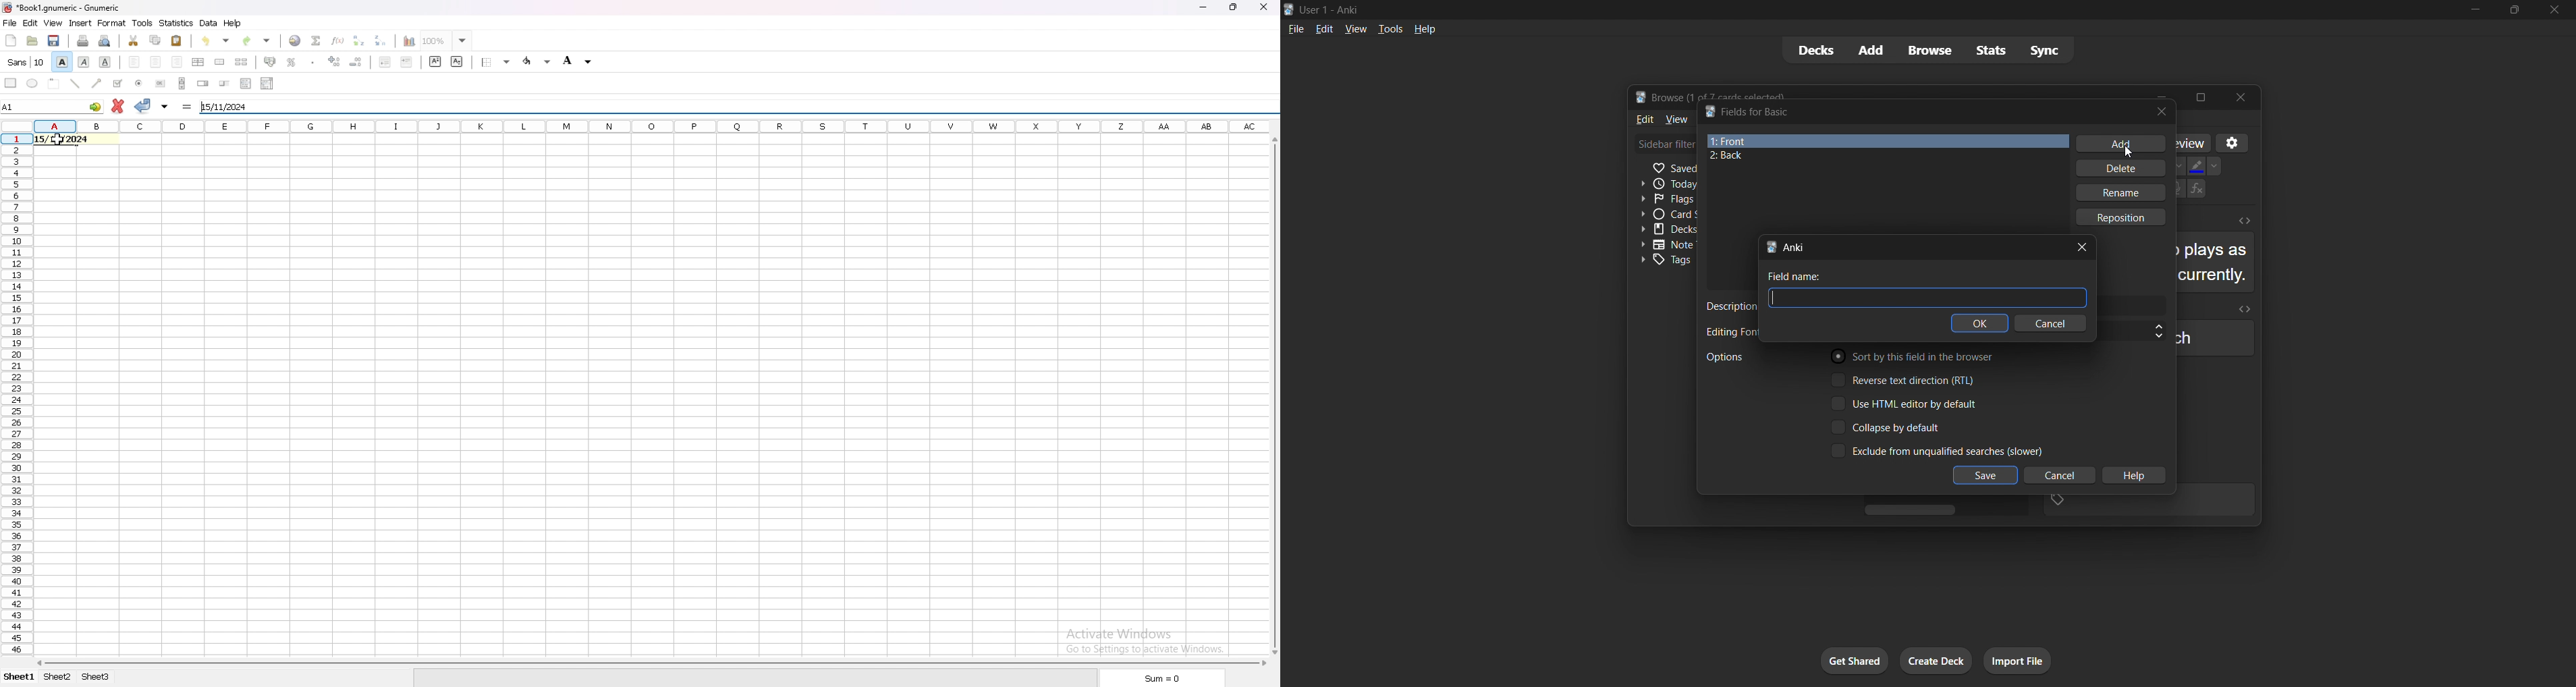 The height and width of the screenshot is (700, 2576). I want to click on reposition field, so click(2126, 217).